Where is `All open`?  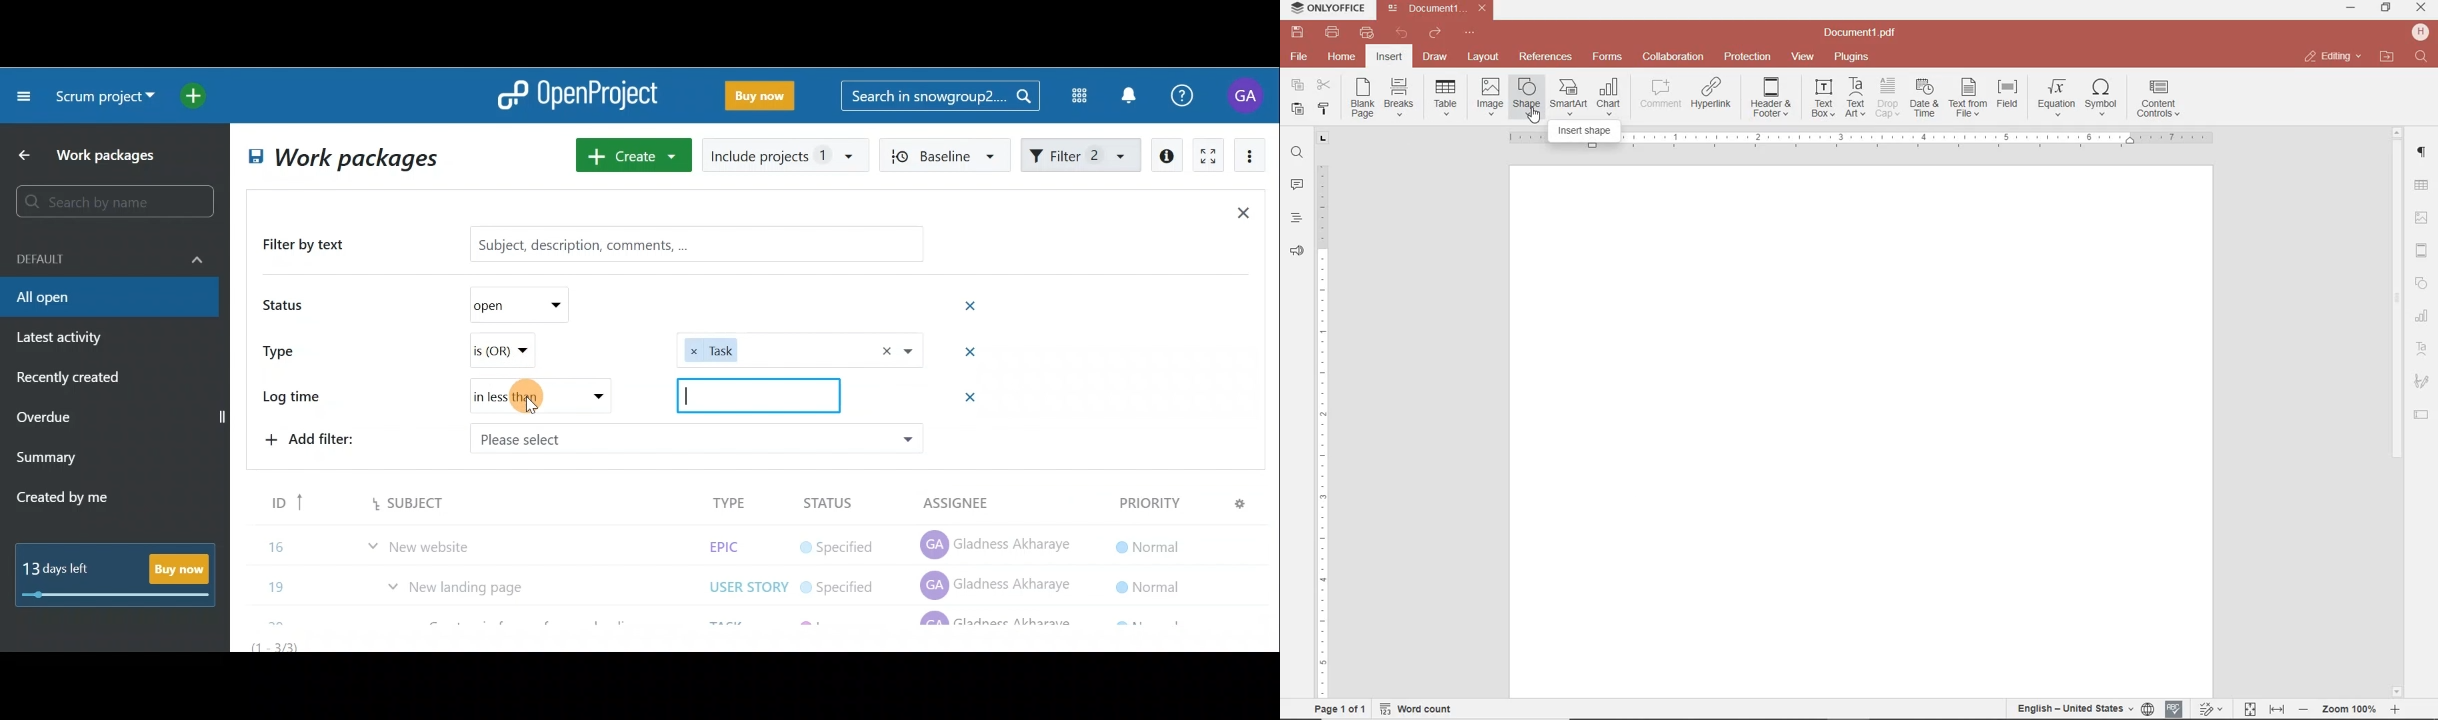
All open is located at coordinates (340, 160).